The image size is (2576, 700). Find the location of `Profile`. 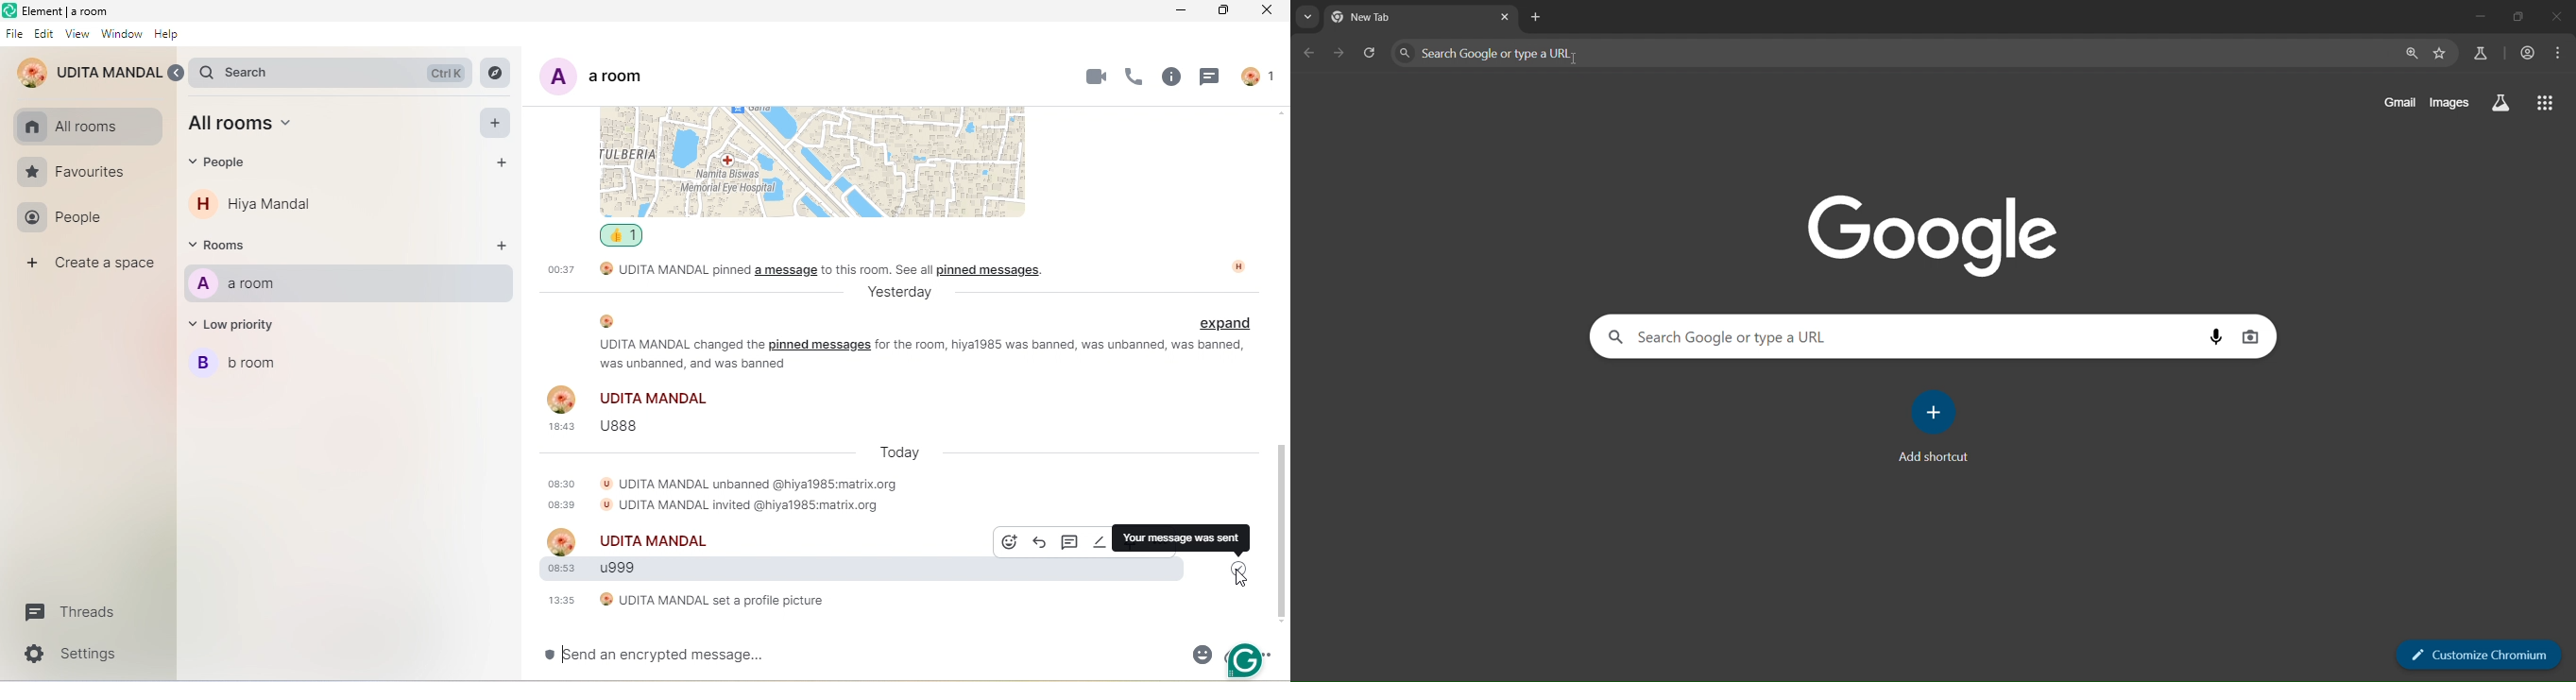

Profile is located at coordinates (1259, 78).